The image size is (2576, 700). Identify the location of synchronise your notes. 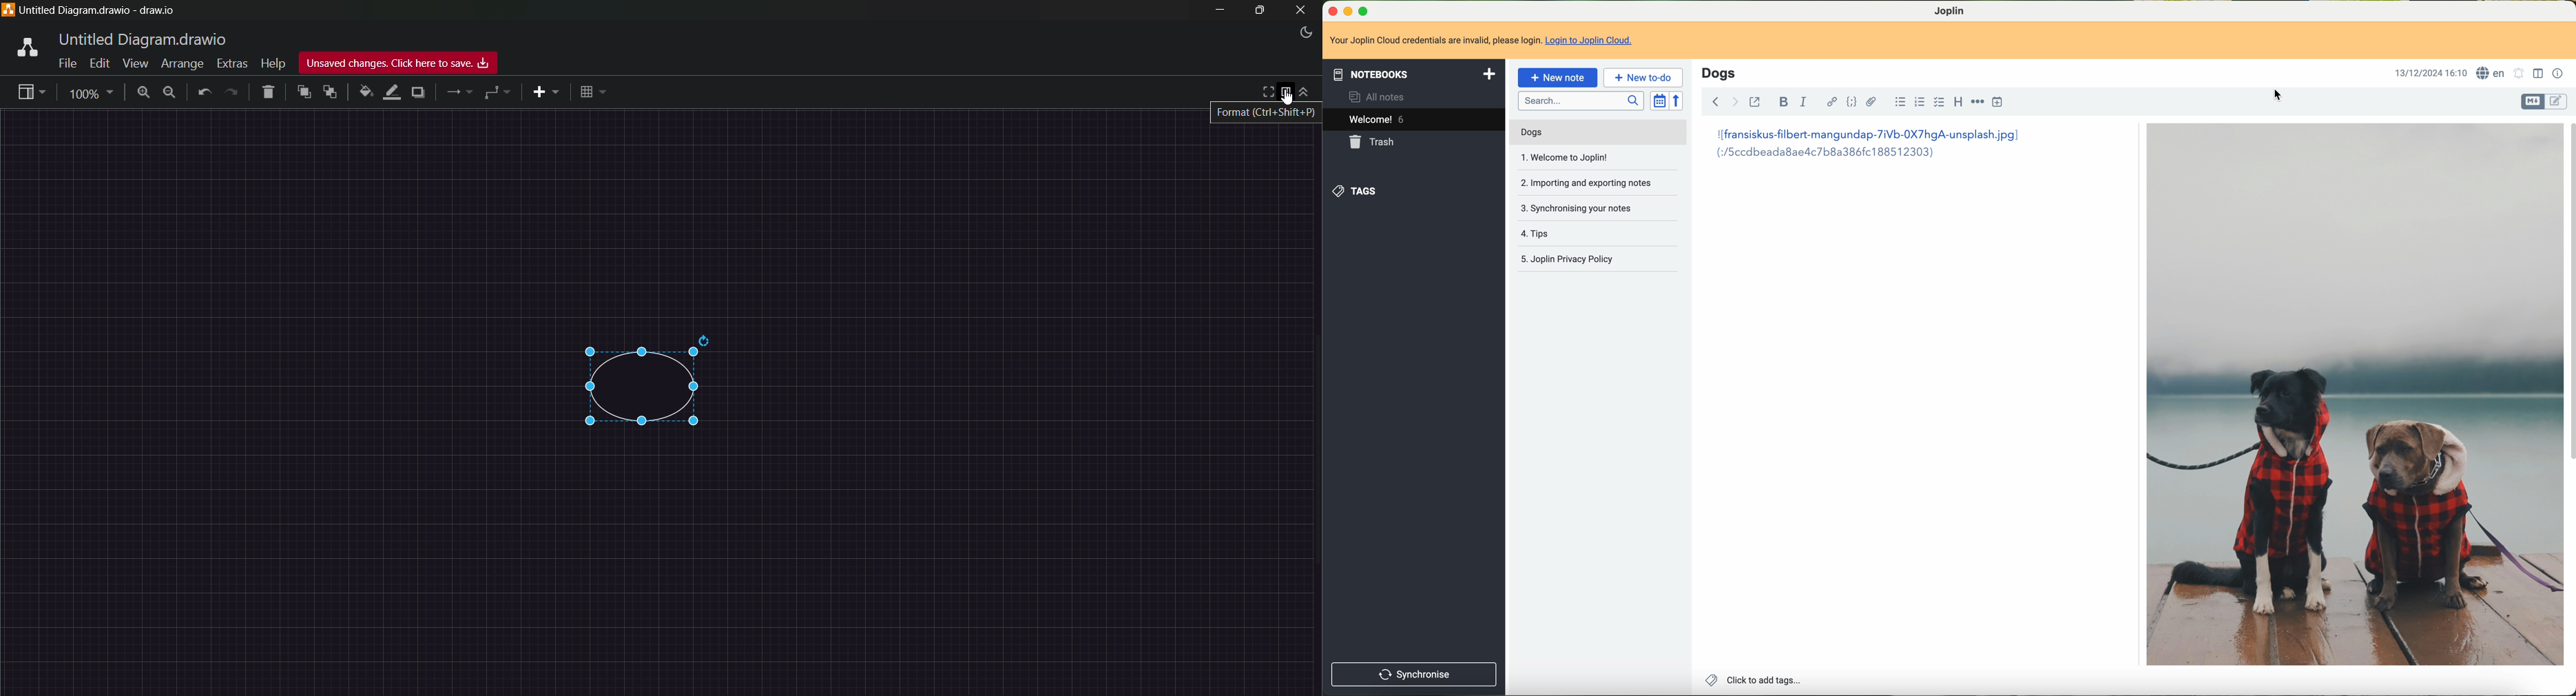
(1577, 206).